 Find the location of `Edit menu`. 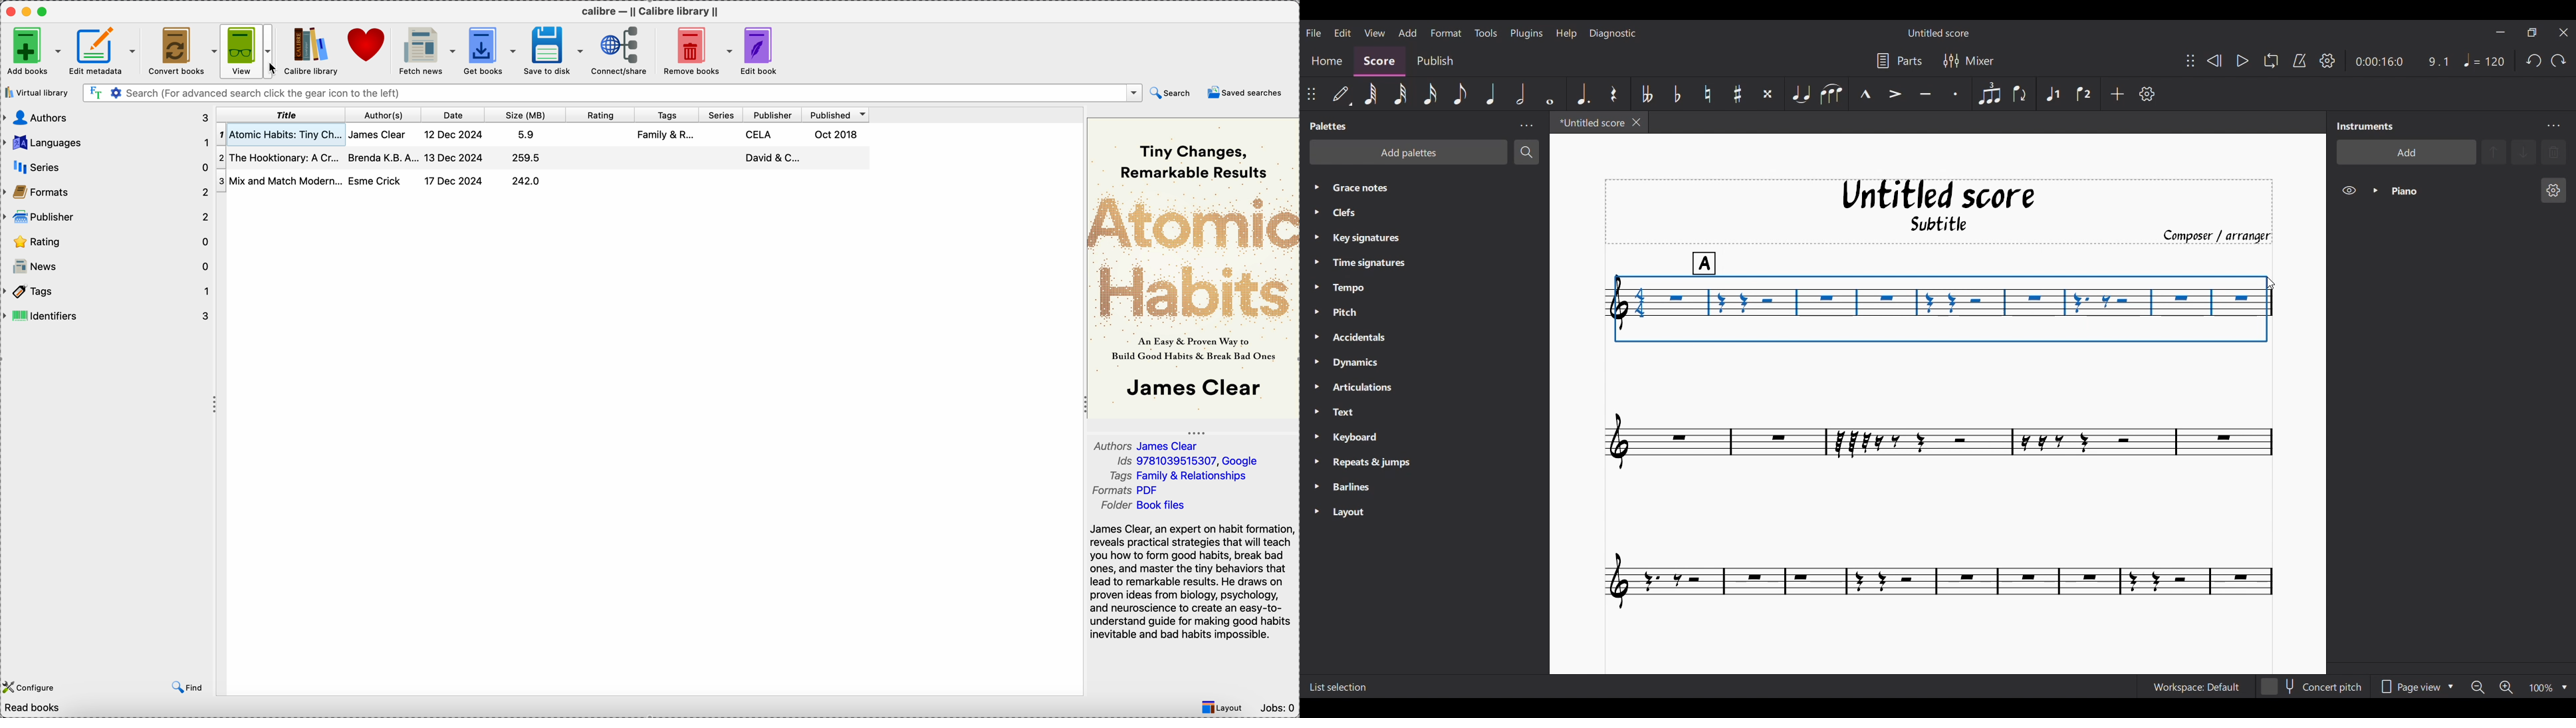

Edit menu is located at coordinates (1342, 32).